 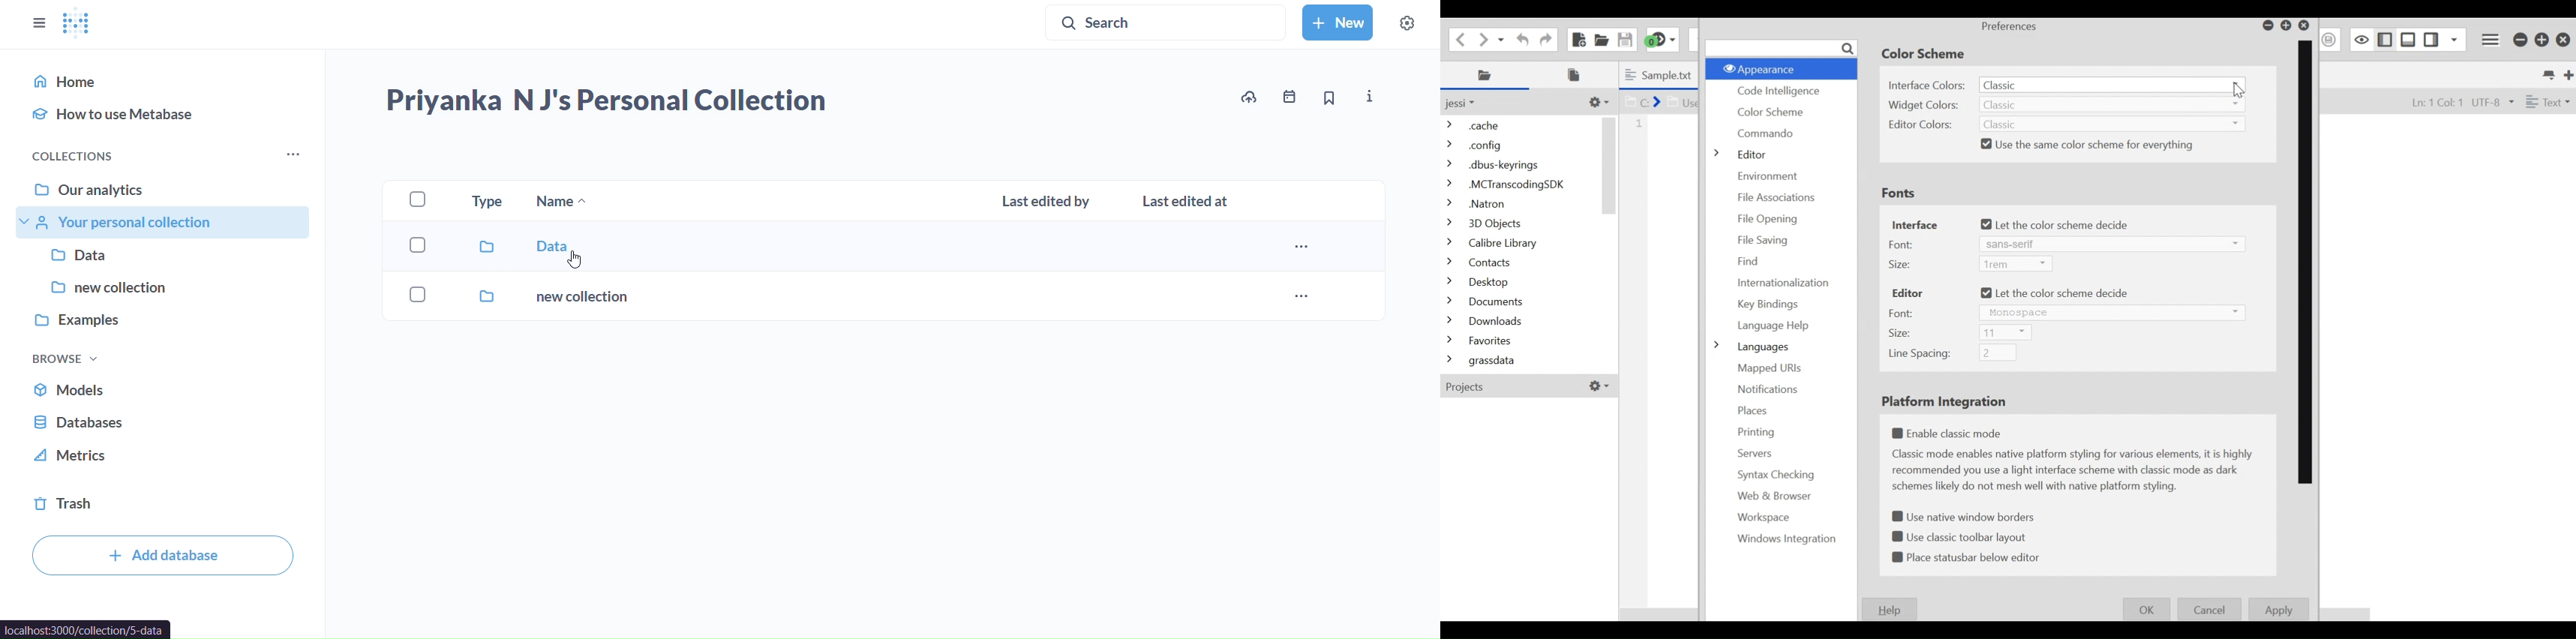 What do you see at coordinates (1750, 260) in the screenshot?
I see `Find` at bounding box center [1750, 260].